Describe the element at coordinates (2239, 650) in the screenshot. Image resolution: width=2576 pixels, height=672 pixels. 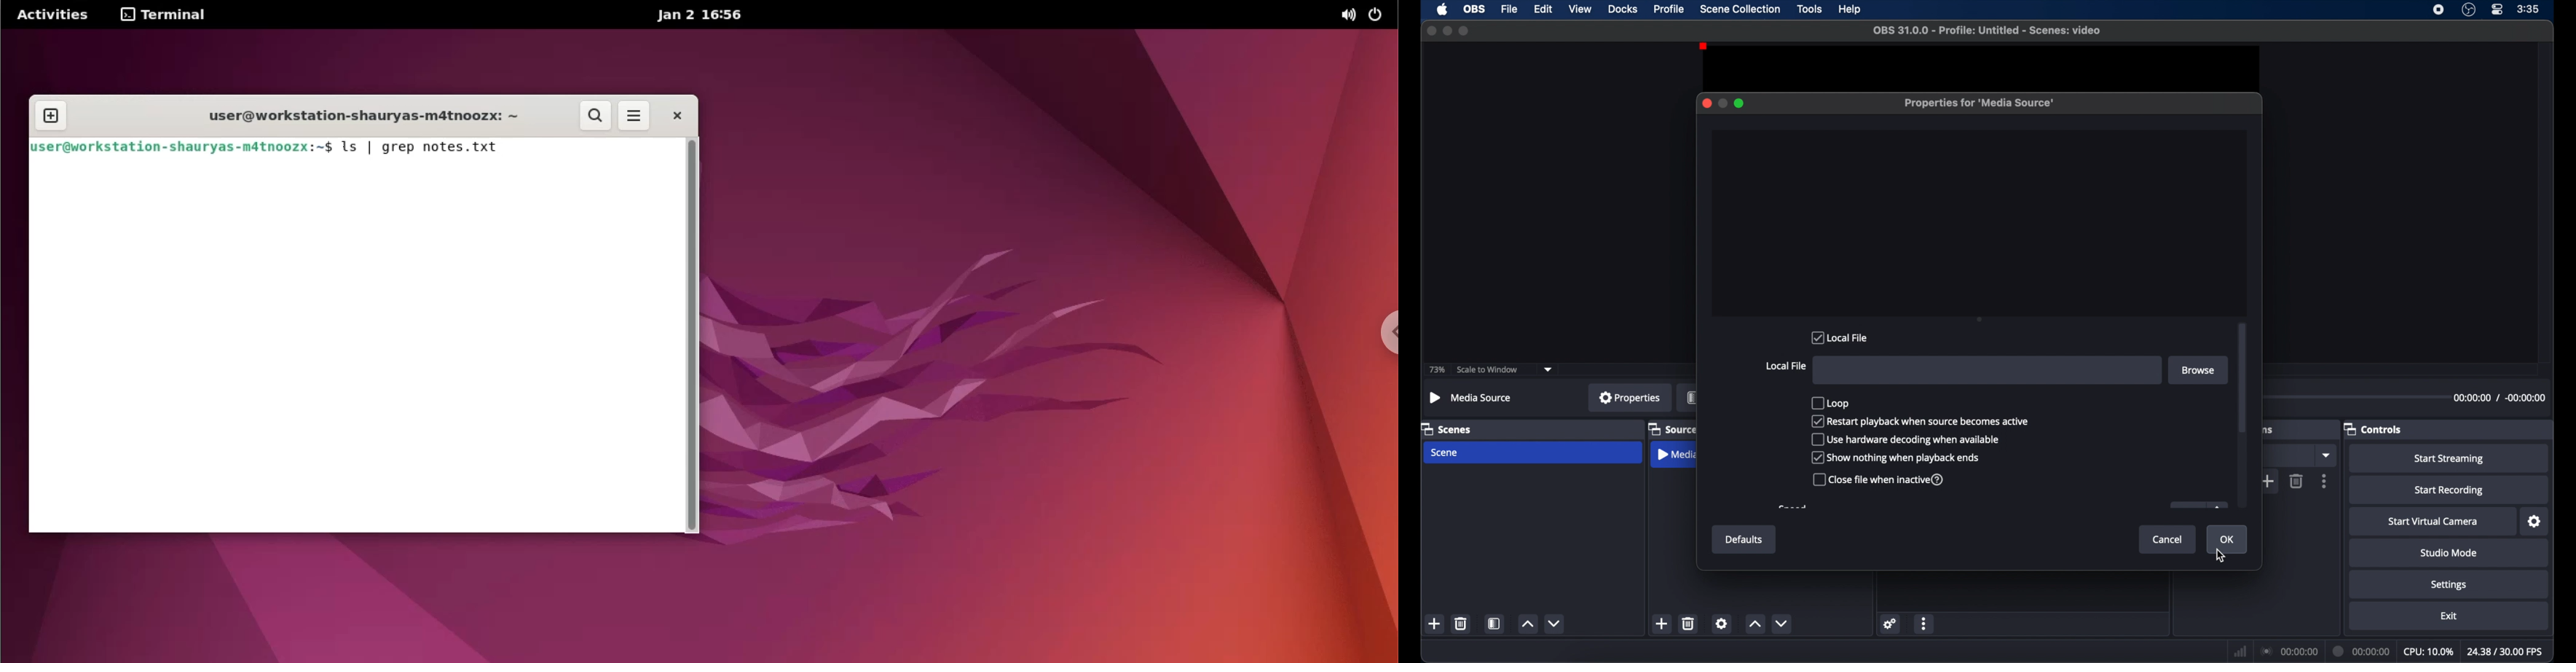
I see `network` at that location.